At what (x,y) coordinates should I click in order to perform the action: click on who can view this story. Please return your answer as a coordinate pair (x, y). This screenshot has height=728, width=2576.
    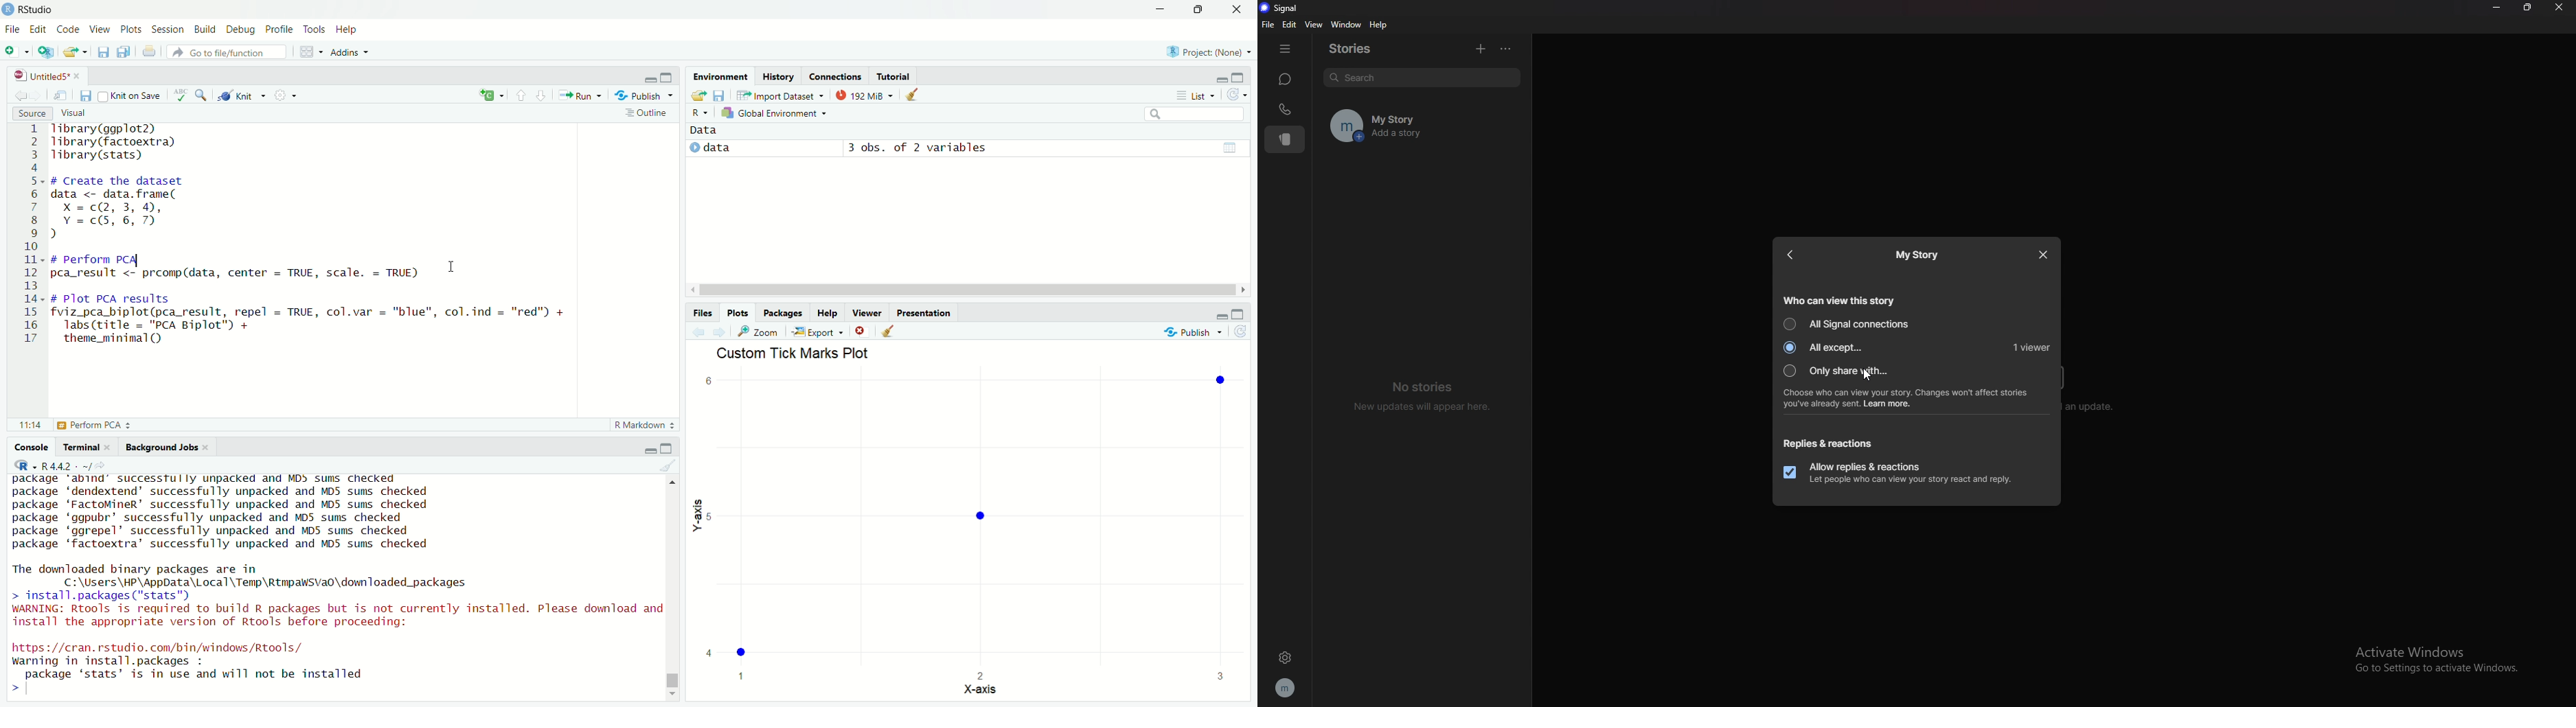
    Looking at the image, I should click on (1842, 299).